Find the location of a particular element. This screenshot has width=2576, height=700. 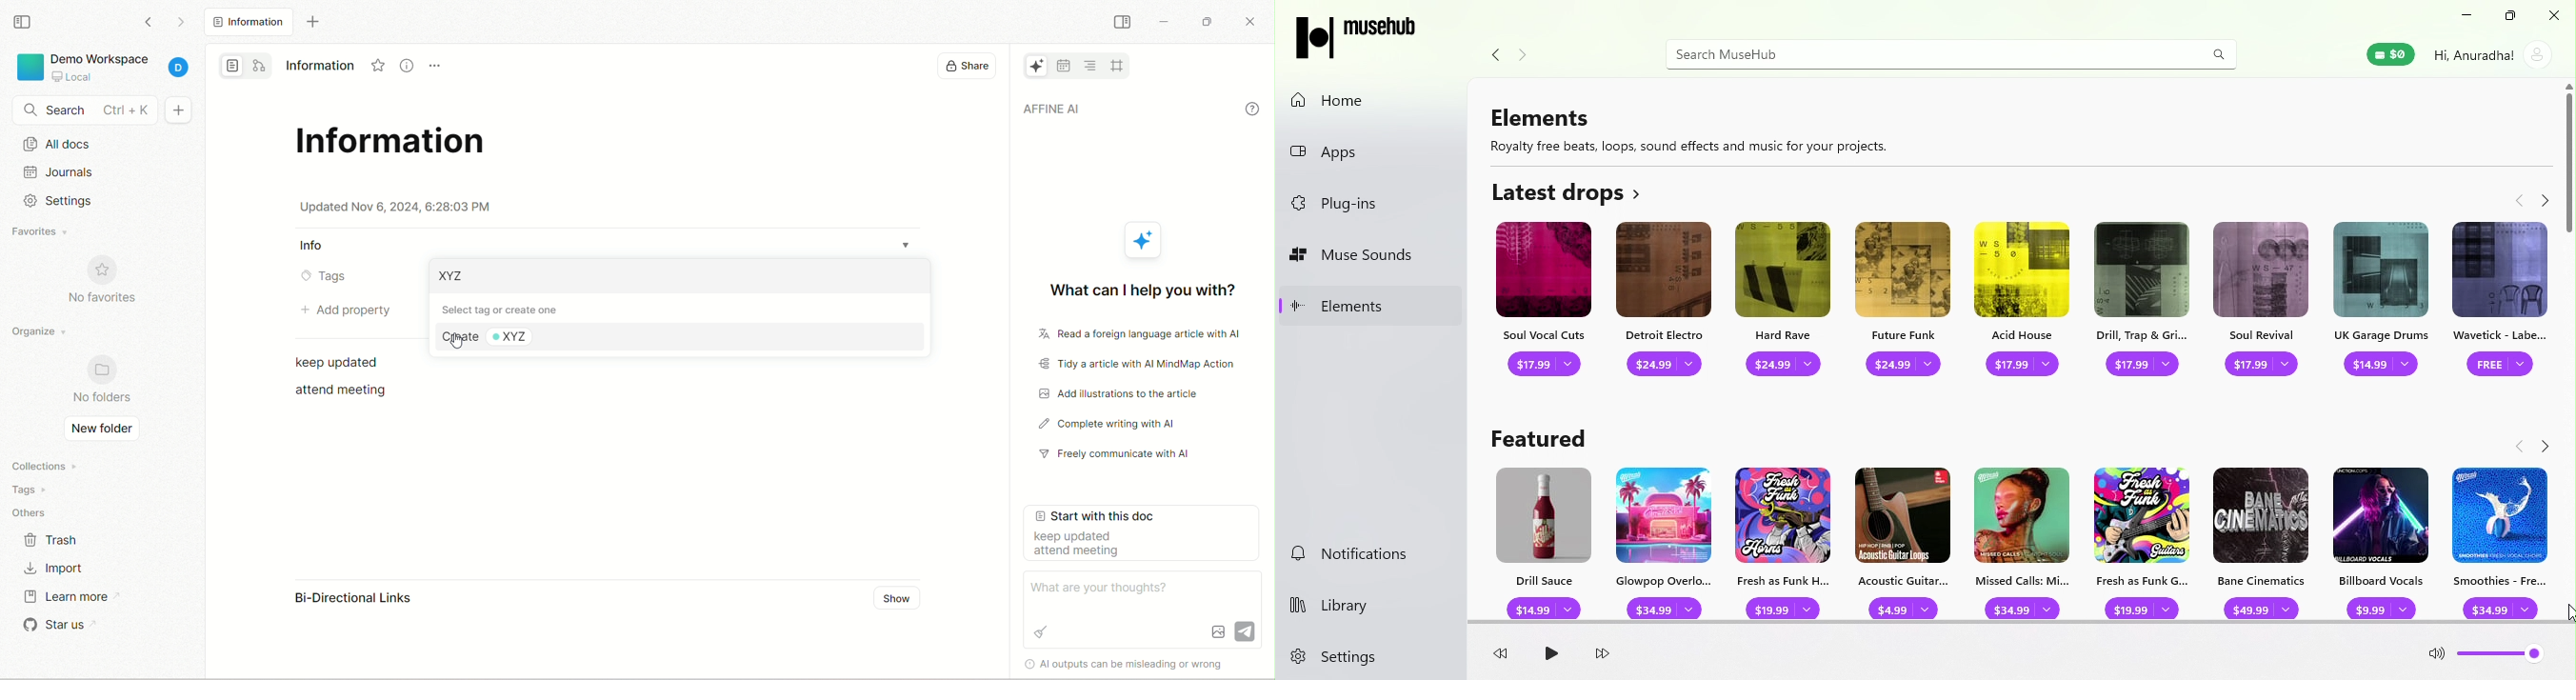

maximize is located at coordinates (1210, 19).